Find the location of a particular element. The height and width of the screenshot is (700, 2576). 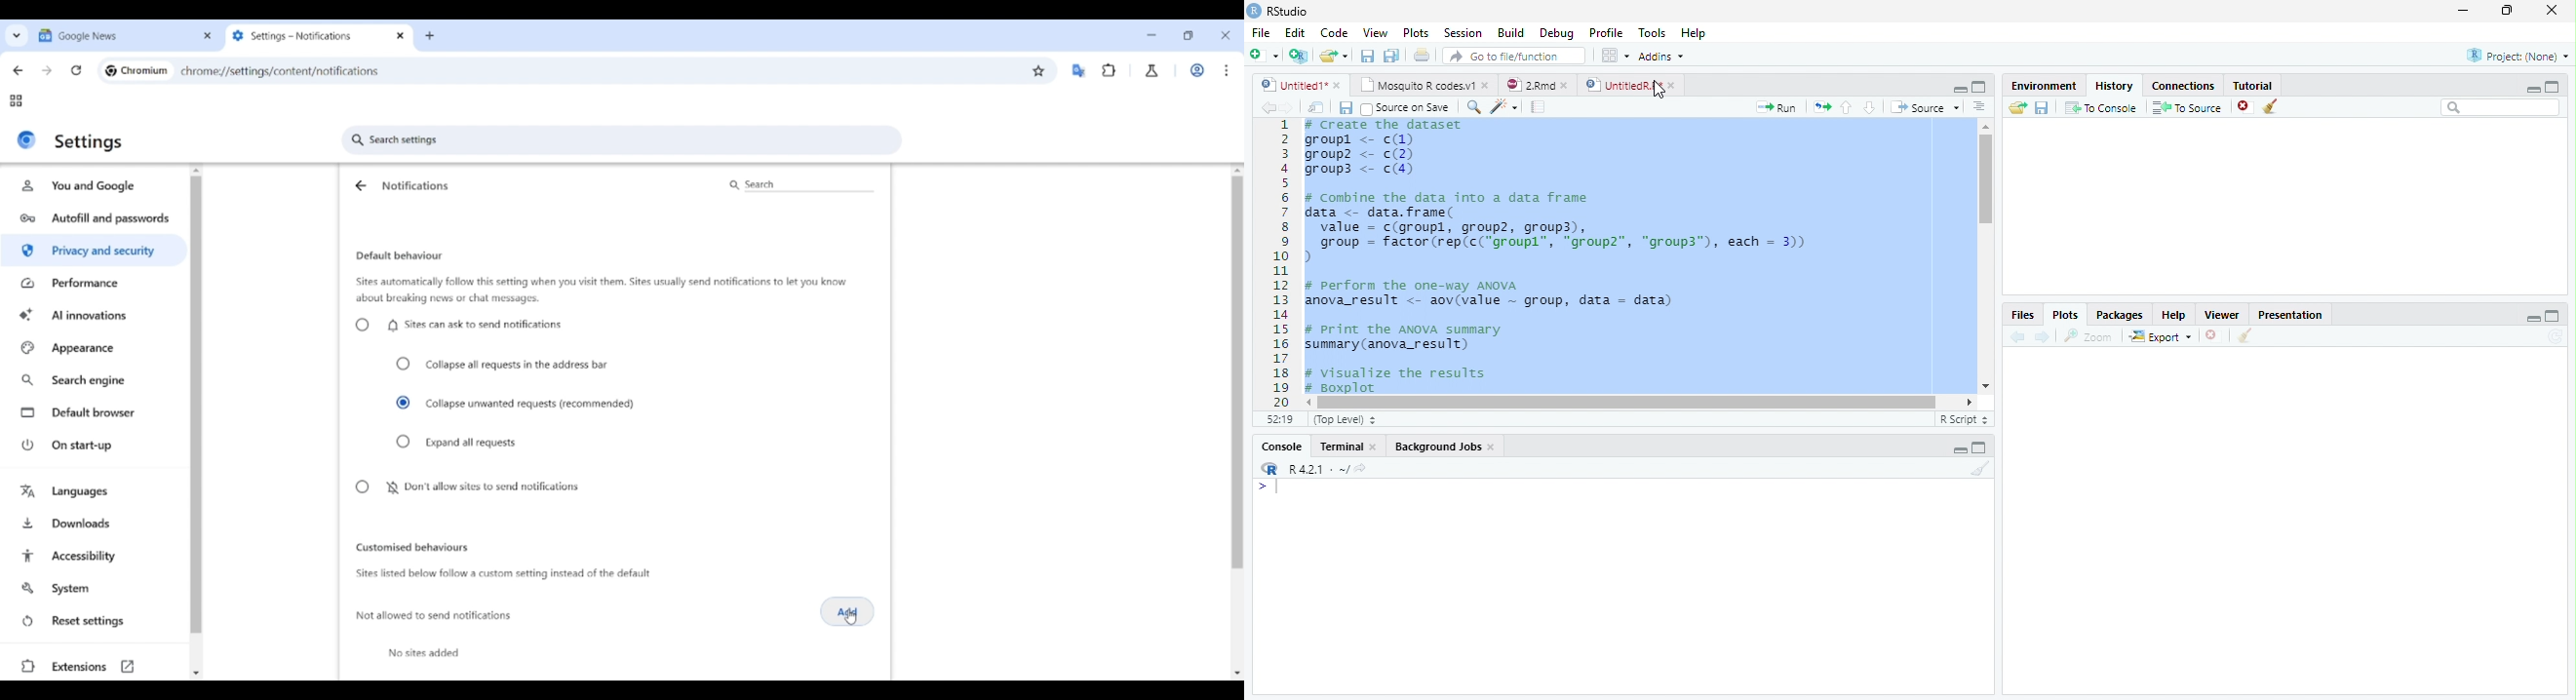

# Create the dataset groupl <- c(1)groupz <- c(2)groups <- c(4)# Conbine the data into a data framedata <- data. frame(value = c(groupl, group2, group3),group = factor (rep(c("groupl”, "group", "group3”), each = 3)))# perform the one-way ANOVAanova_result <- aov(value ~ group, datal - data)# Print the ANOVA summarysummary (anova_result)+ visualize the results4 Boxplot is located at coordinates (1630, 255).